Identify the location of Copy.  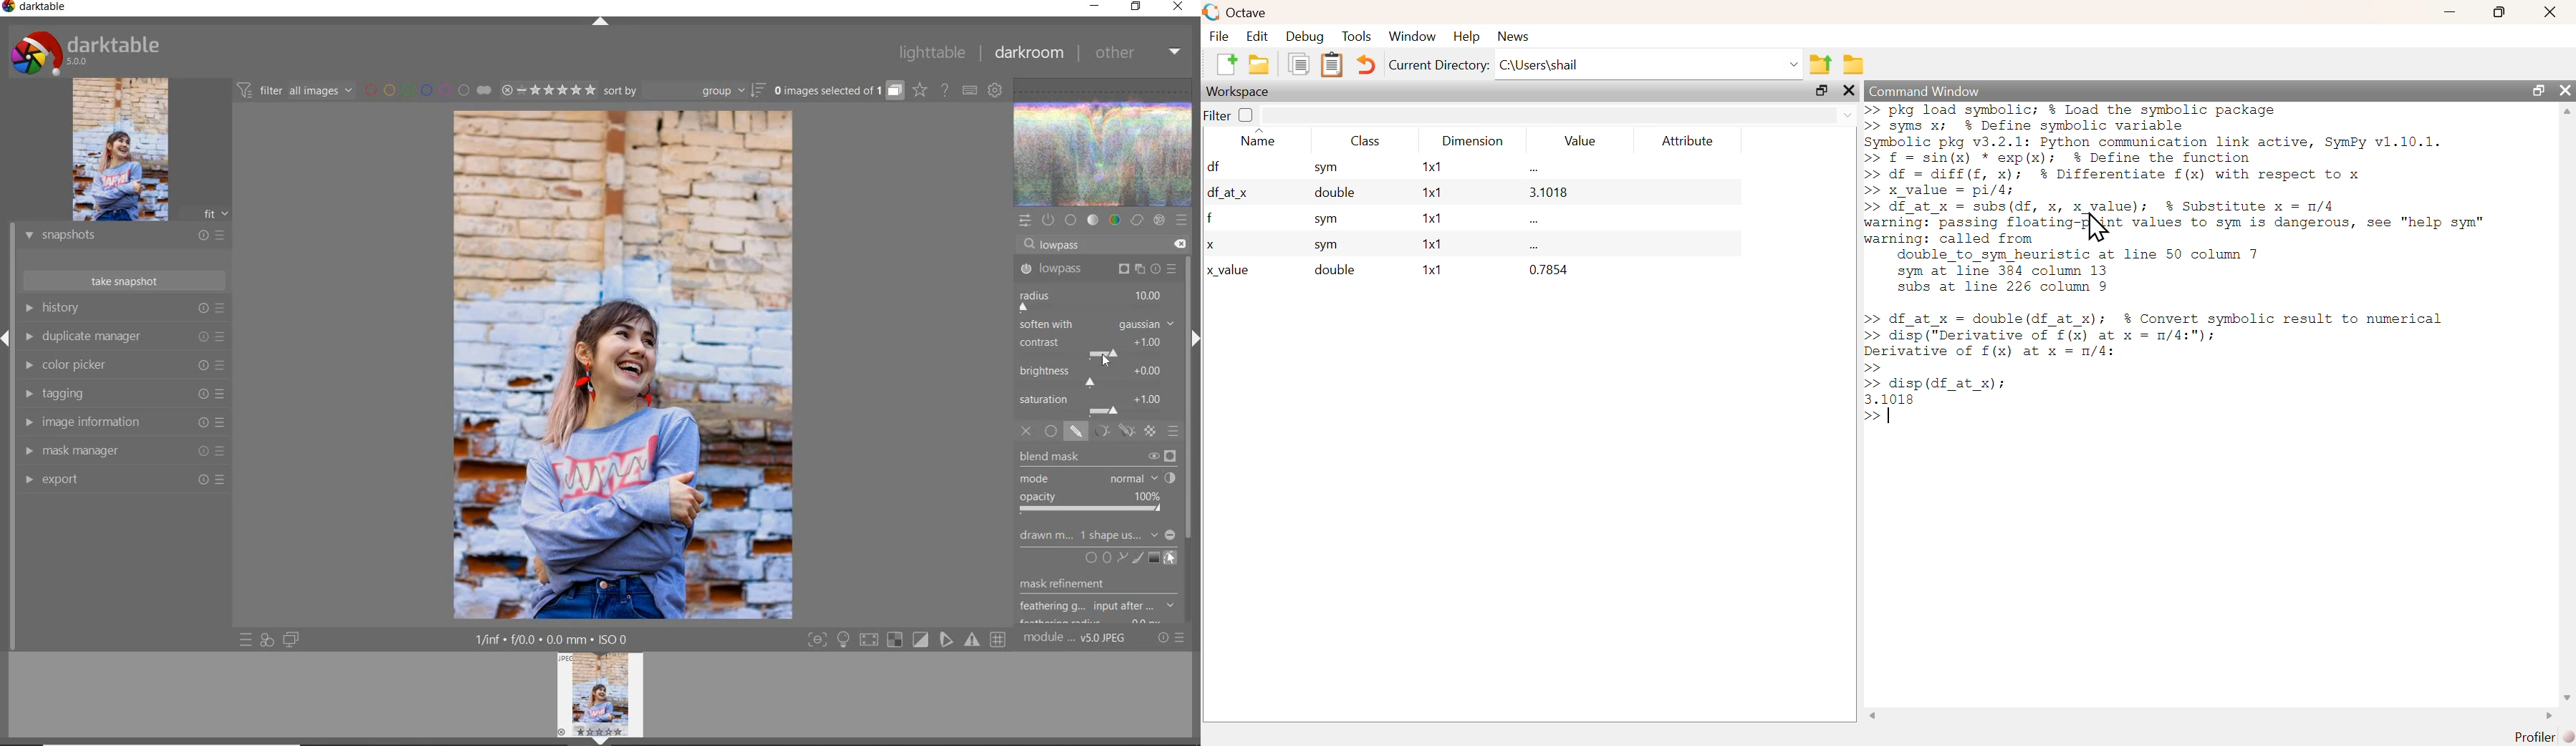
(1299, 64).